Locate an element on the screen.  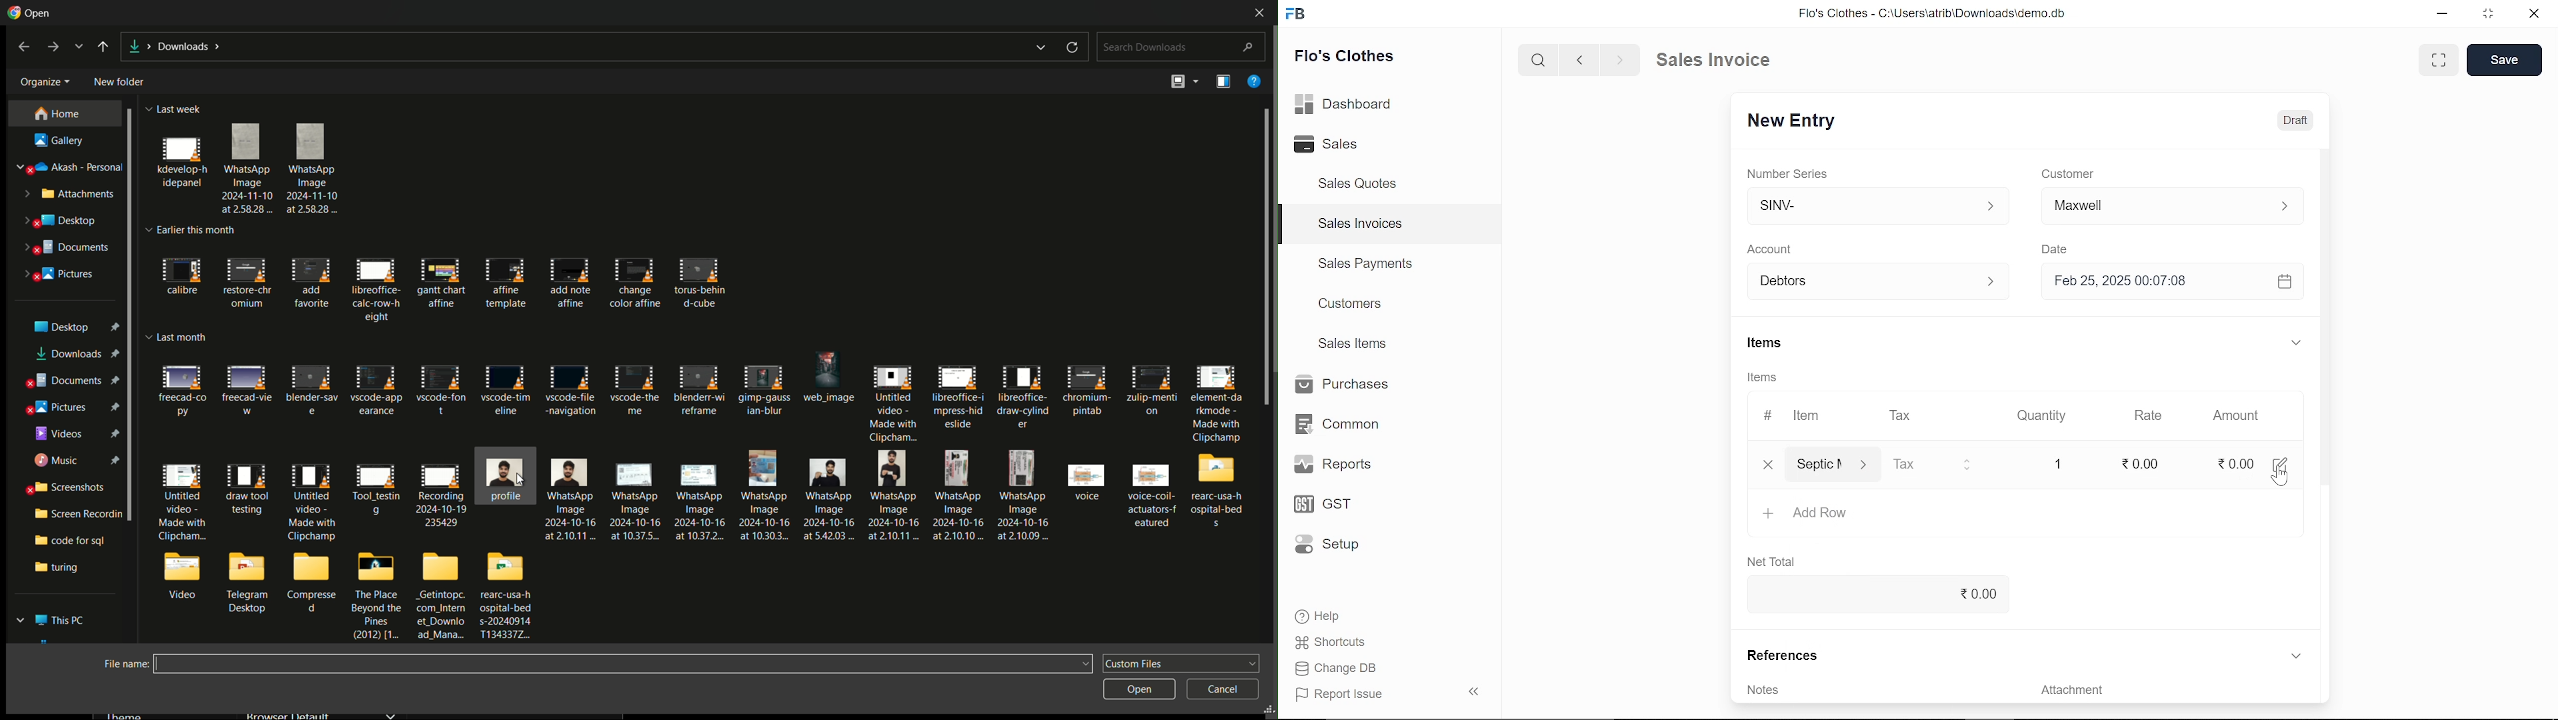
Insert number series is located at coordinates (1879, 203).